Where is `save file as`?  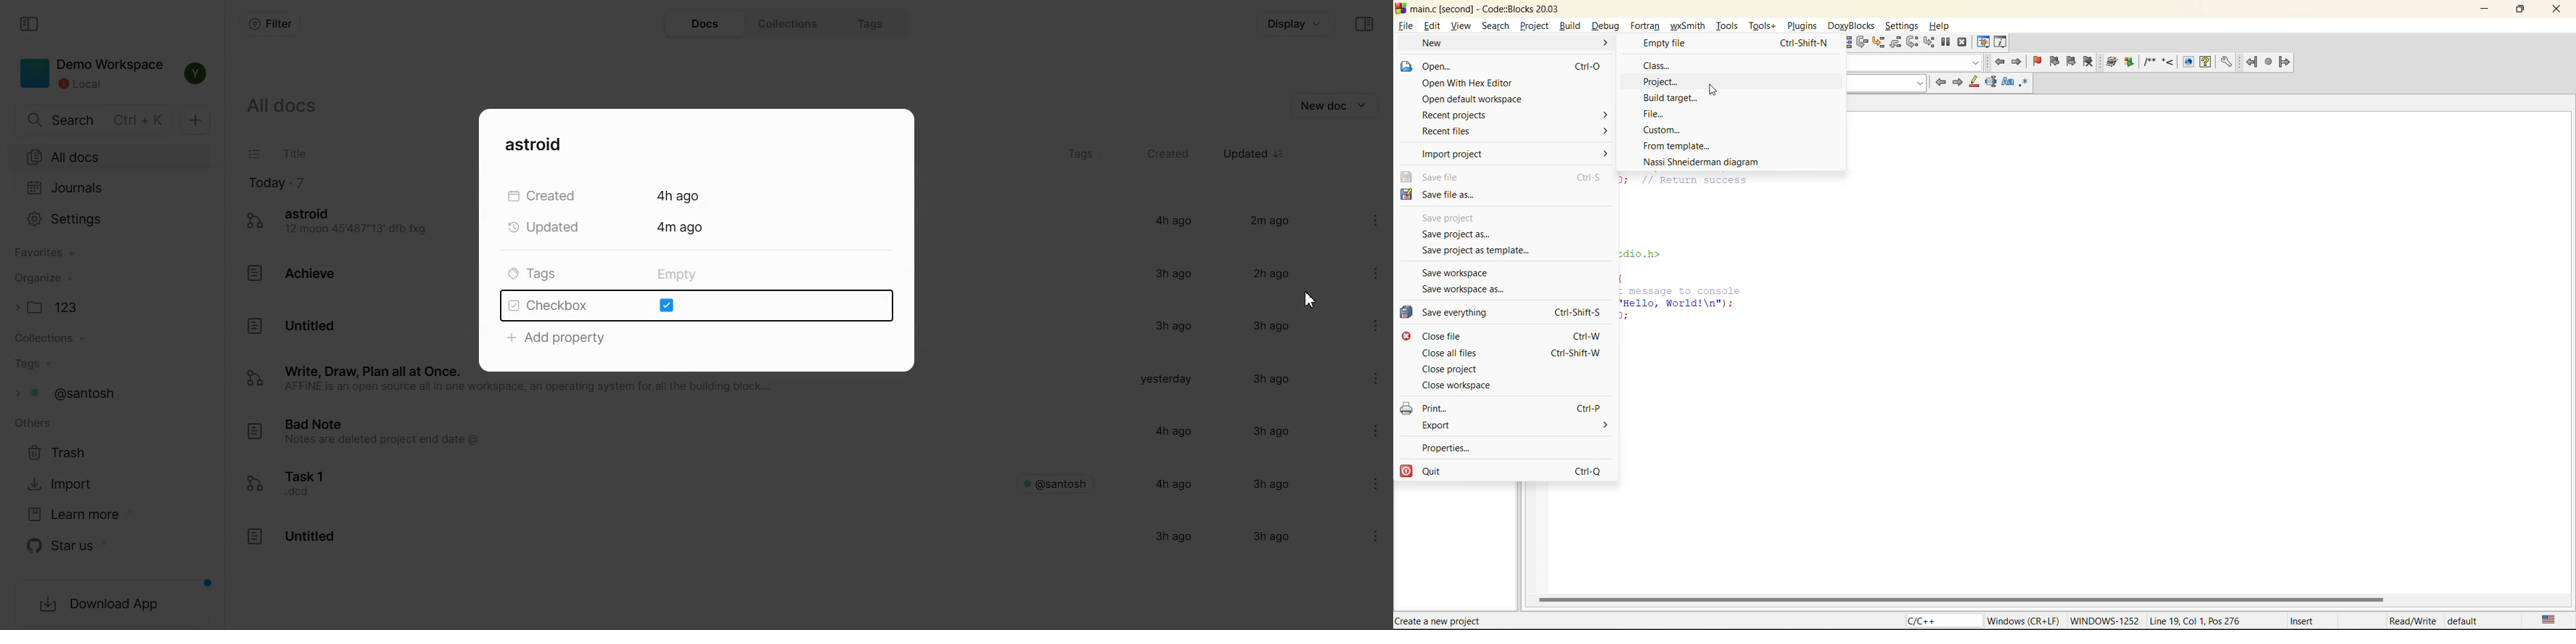 save file as is located at coordinates (1446, 195).